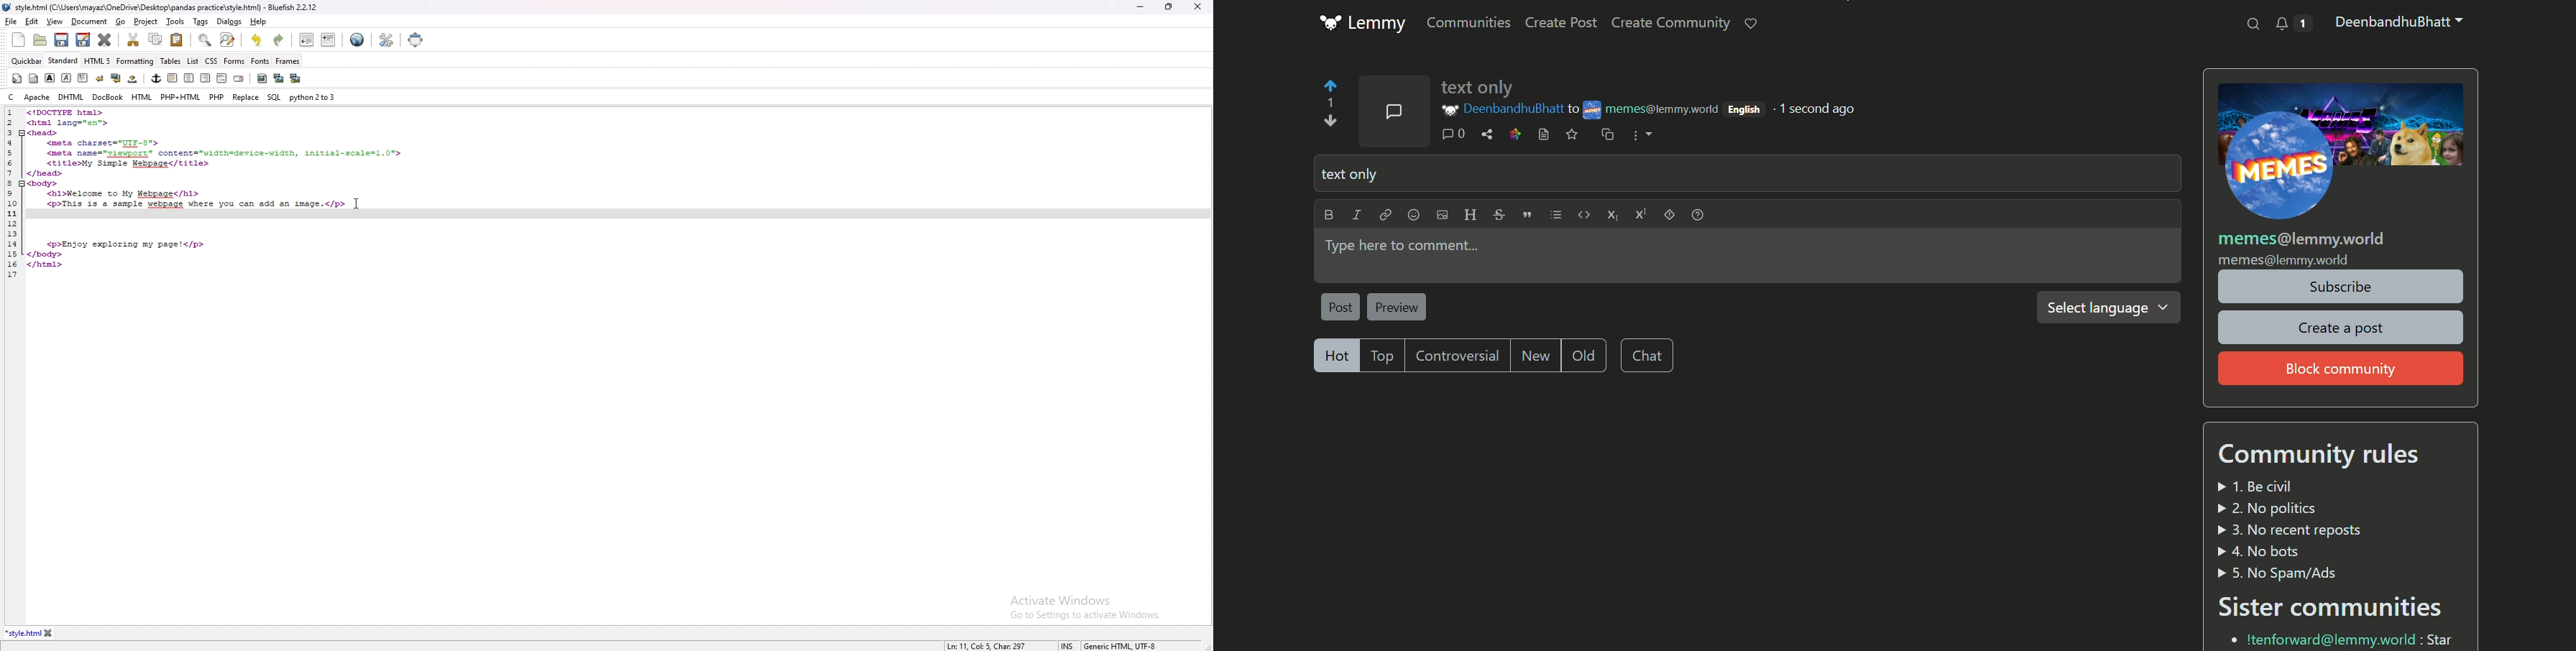 Image resolution: width=2576 pixels, height=672 pixels. Describe the element at coordinates (2291, 530) in the screenshot. I see `text` at that location.